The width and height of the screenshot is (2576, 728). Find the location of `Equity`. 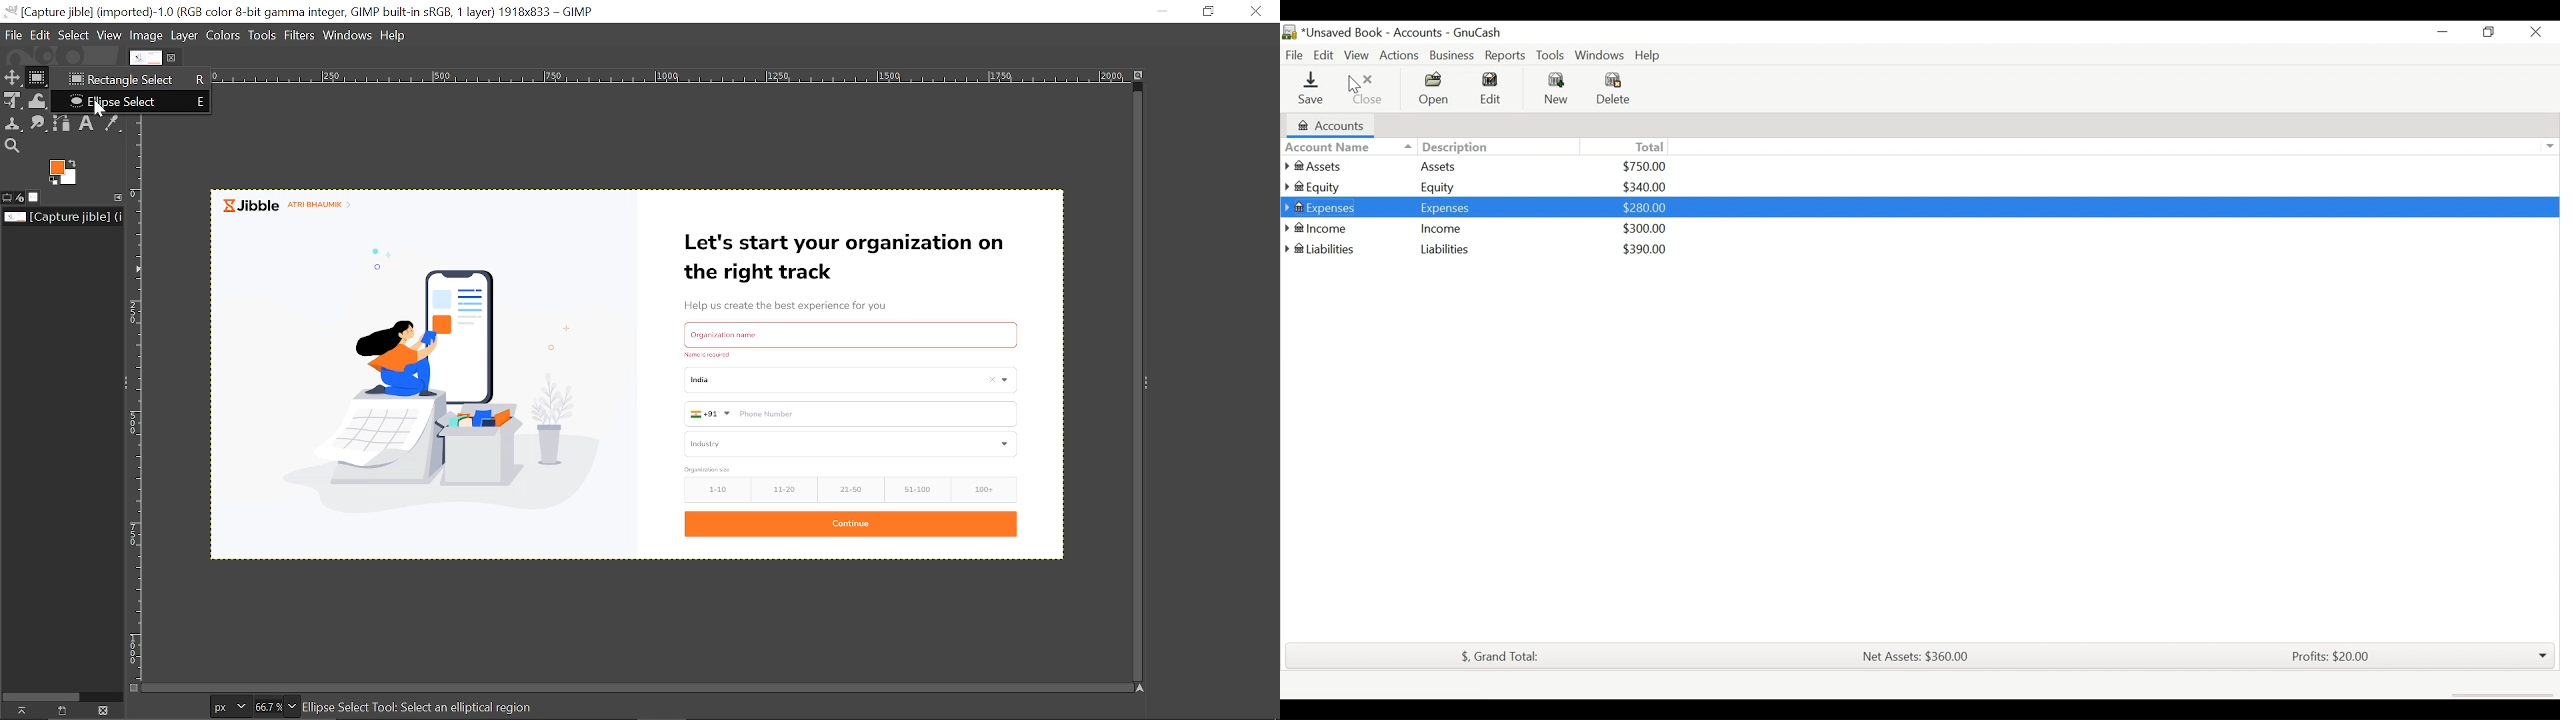

Equity is located at coordinates (1329, 187).